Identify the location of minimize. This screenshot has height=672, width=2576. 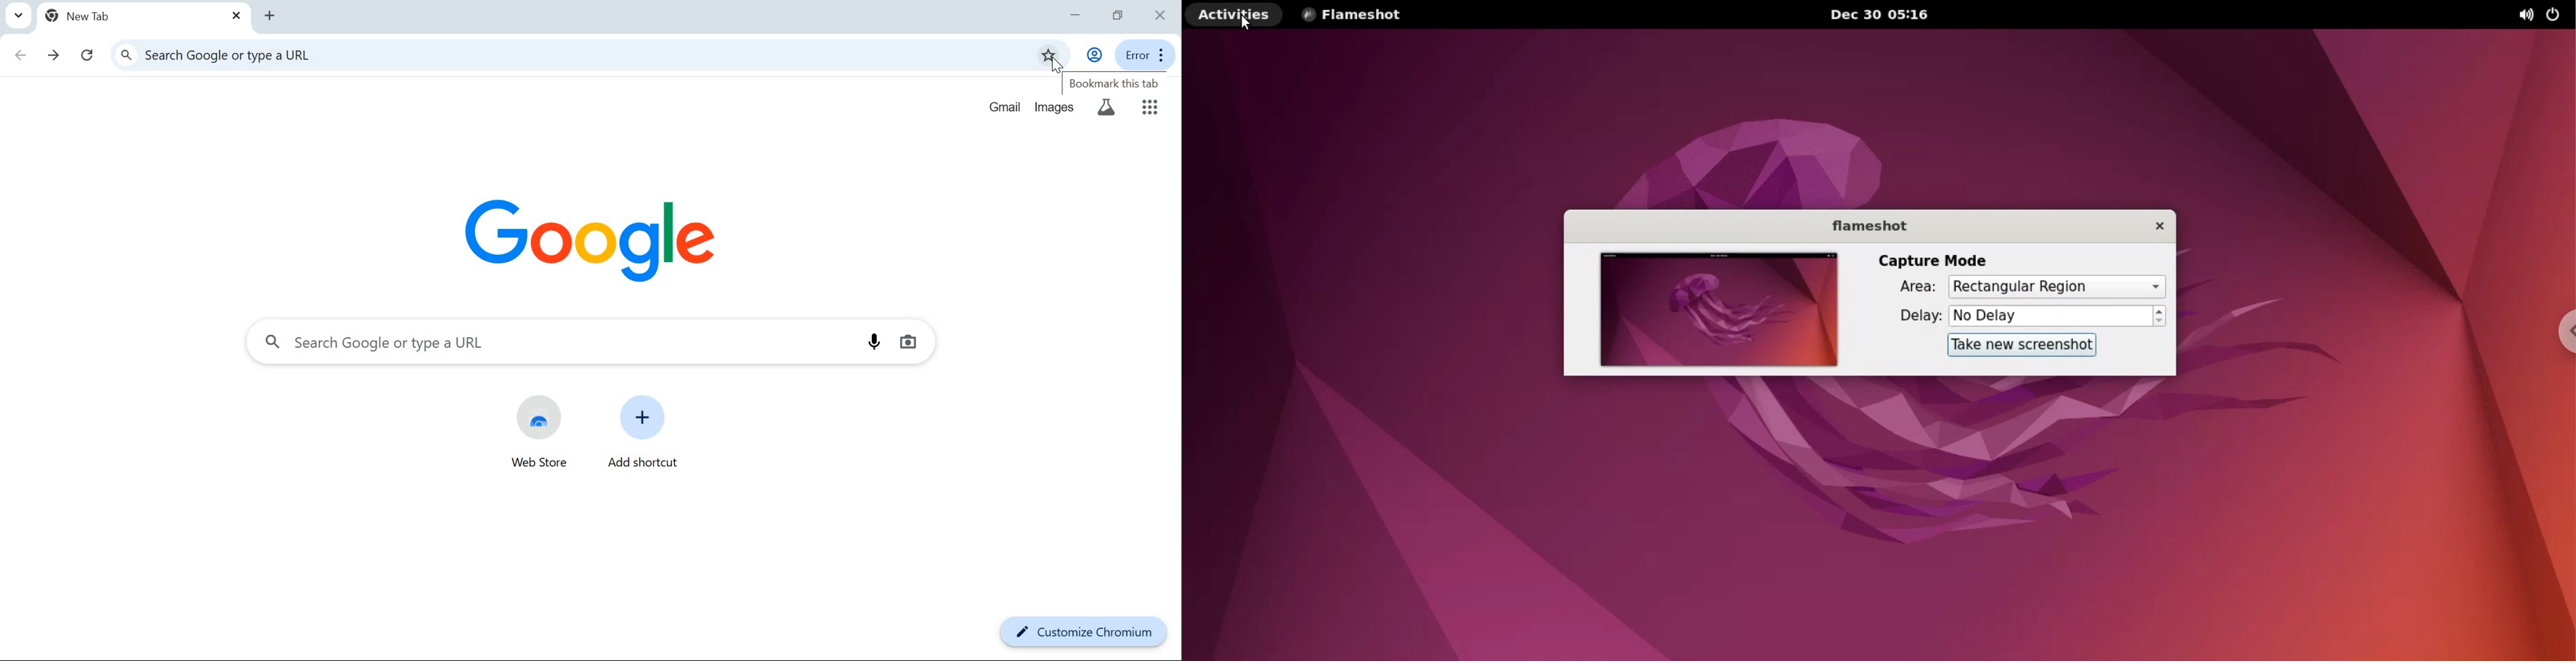
(1075, 15).